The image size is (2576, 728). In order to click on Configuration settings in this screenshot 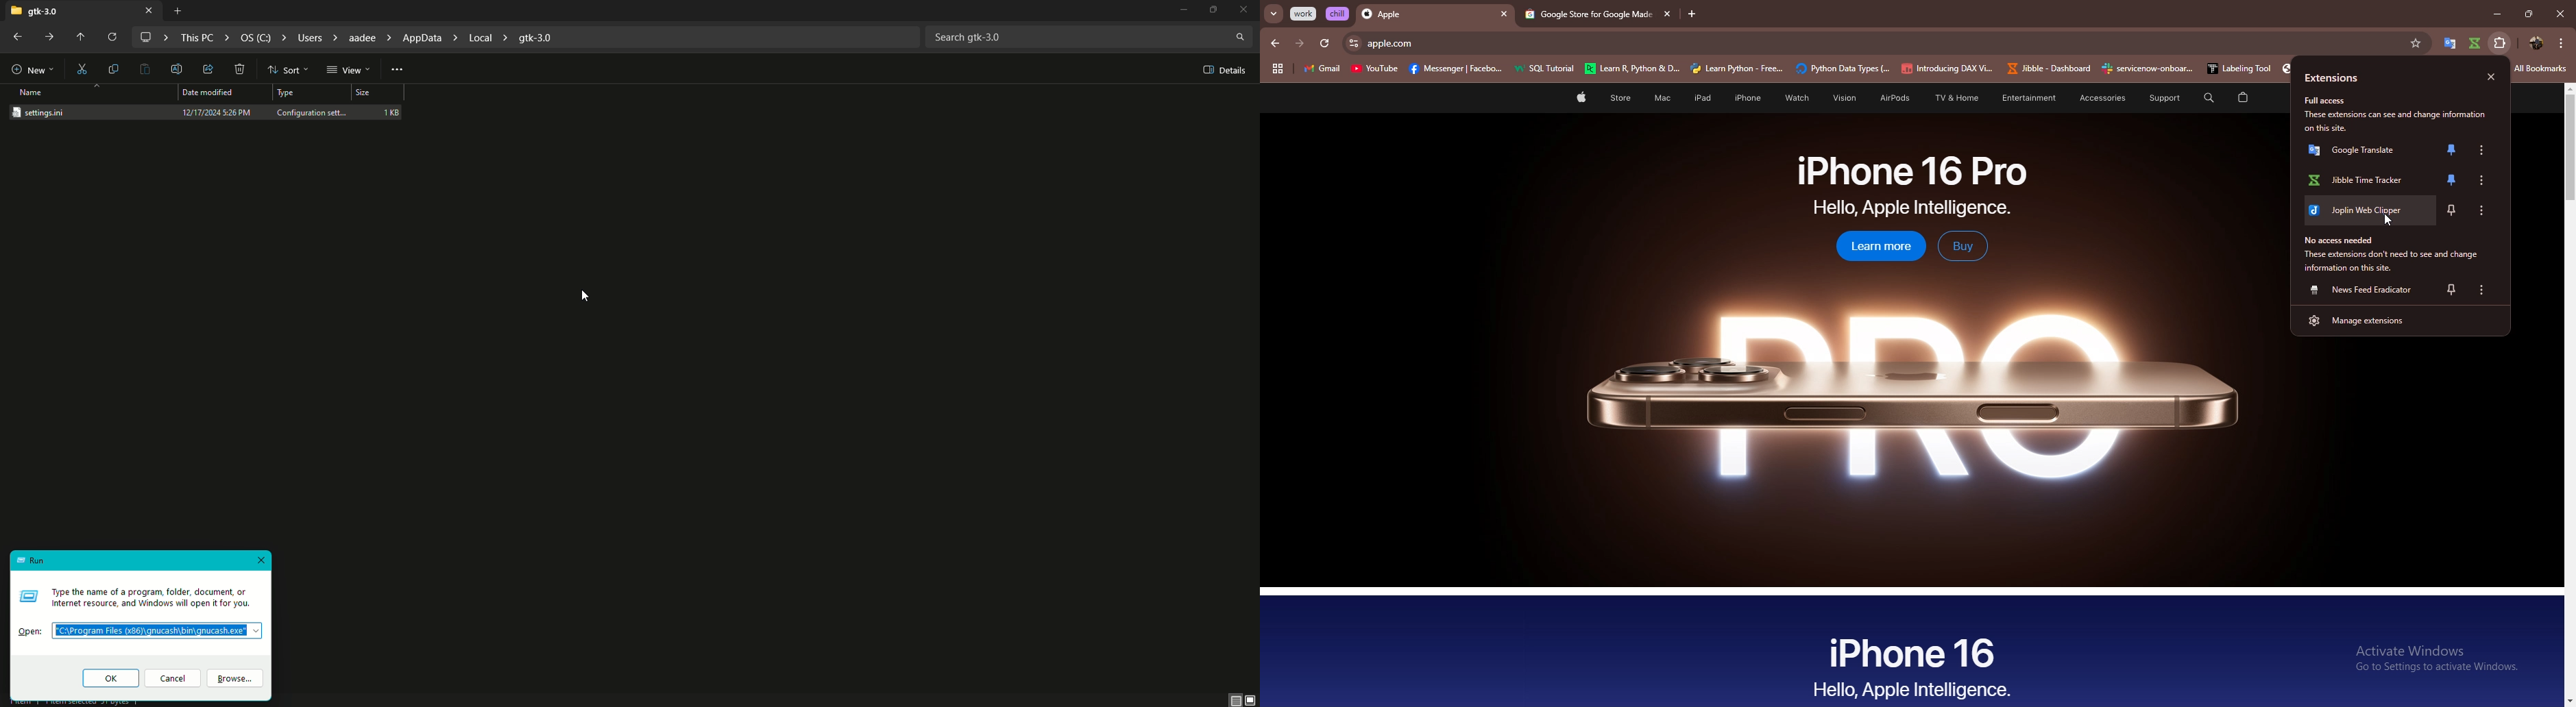, I will do `click(313, 111)`.